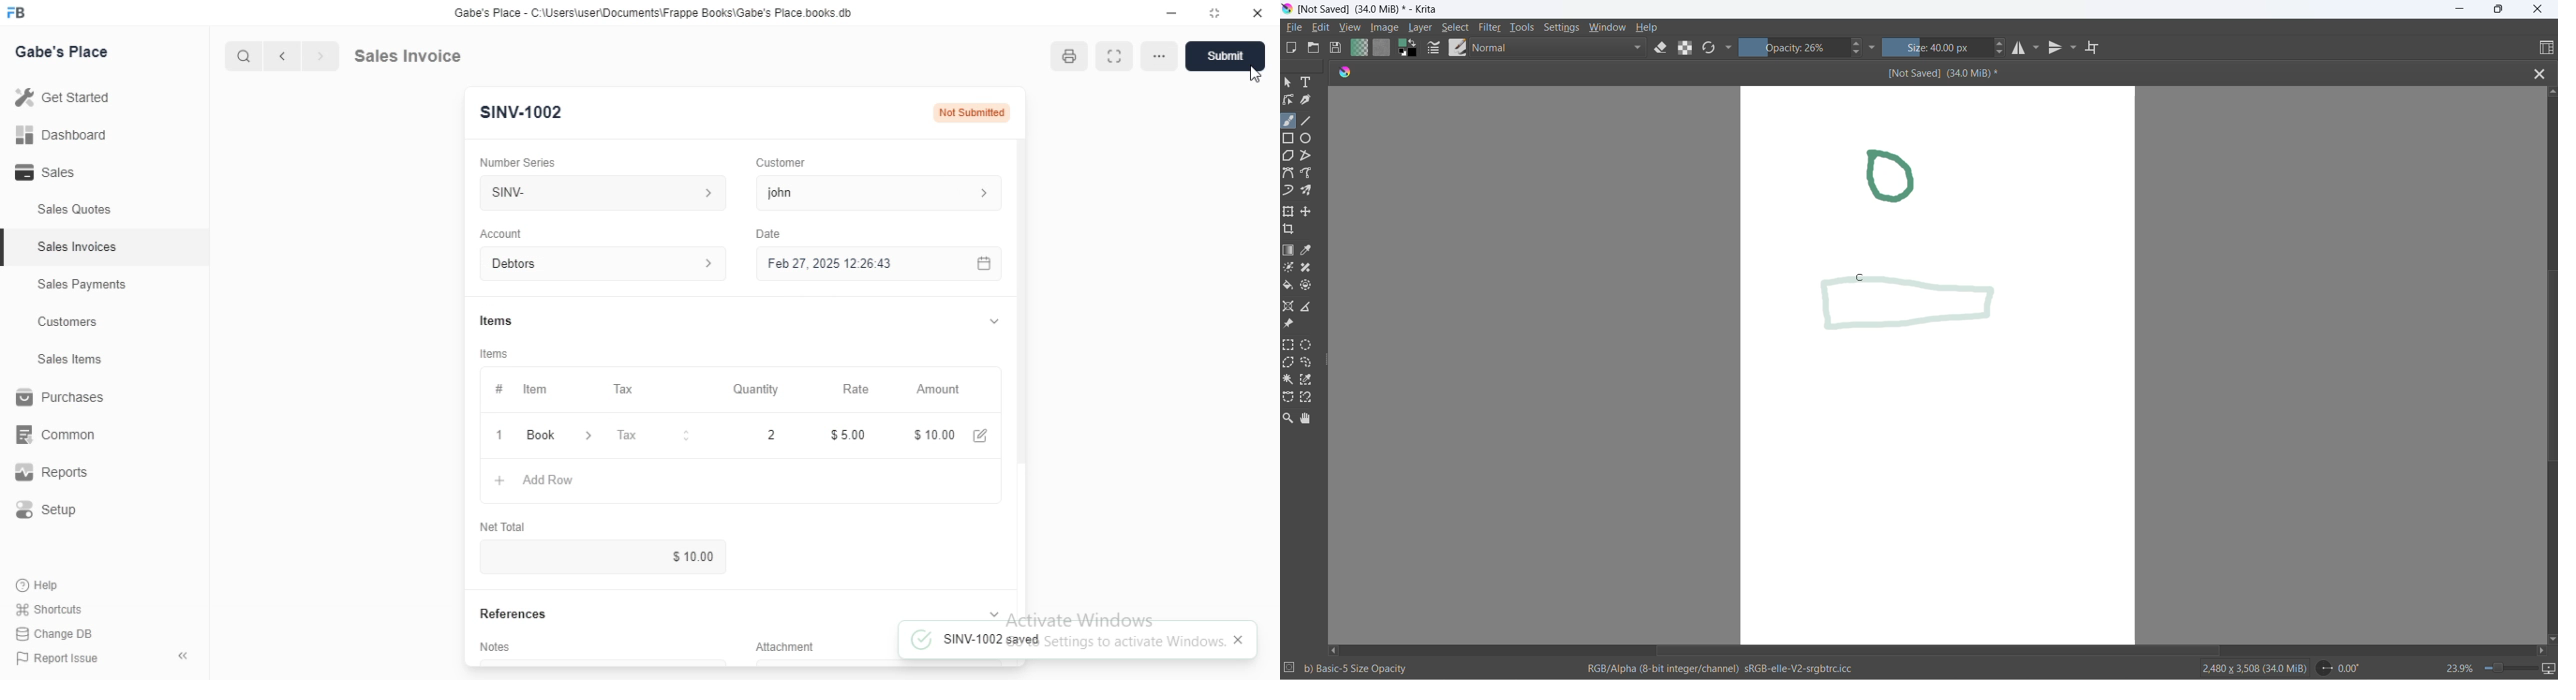  I want to click on #, so click(499, 389).